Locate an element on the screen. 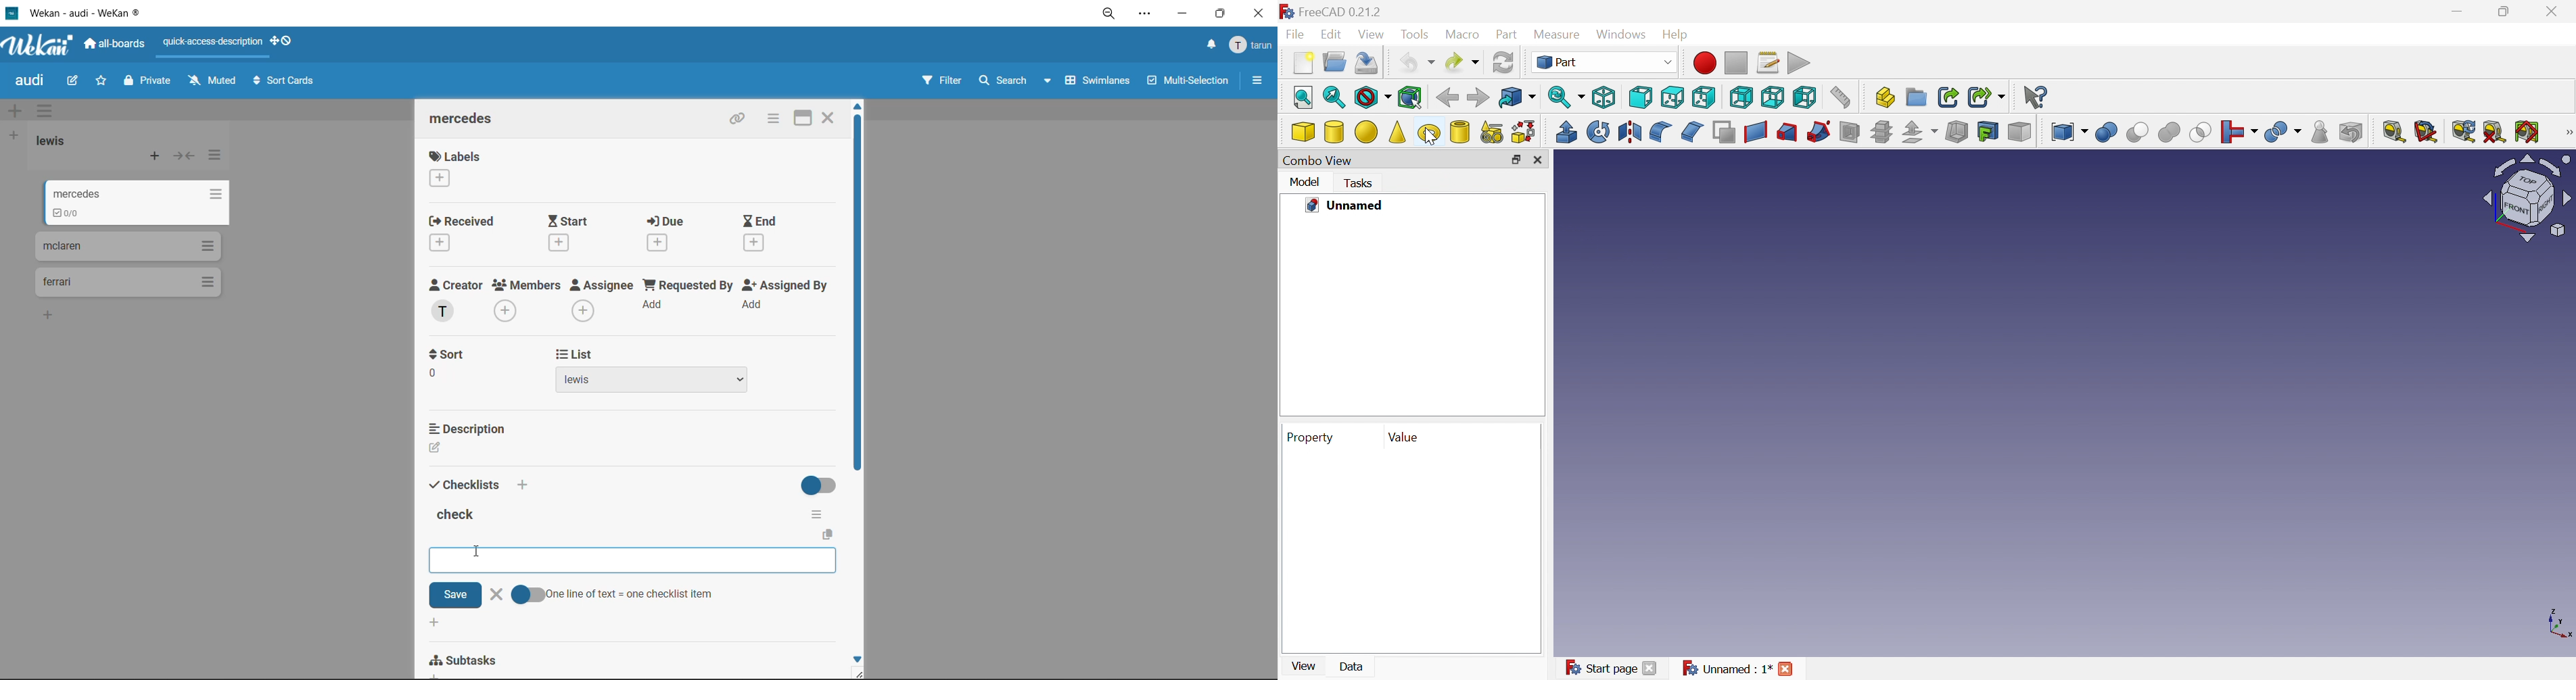 The image size is (2576, 700). Boolean is located at coordinates (2107, 132).